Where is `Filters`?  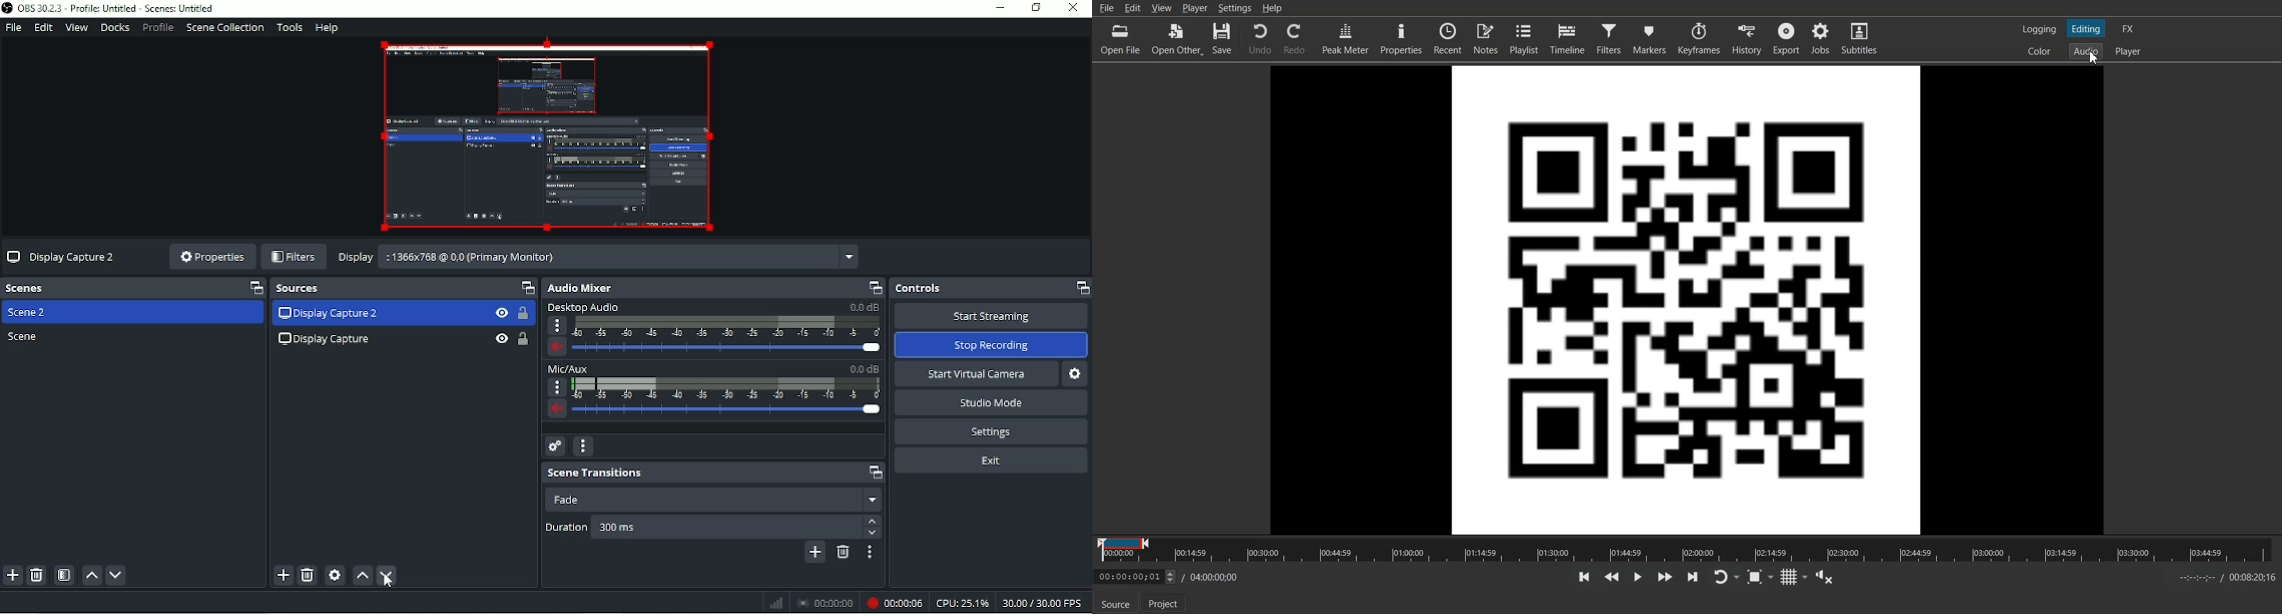
Filters is located at coordinates (293, 257).